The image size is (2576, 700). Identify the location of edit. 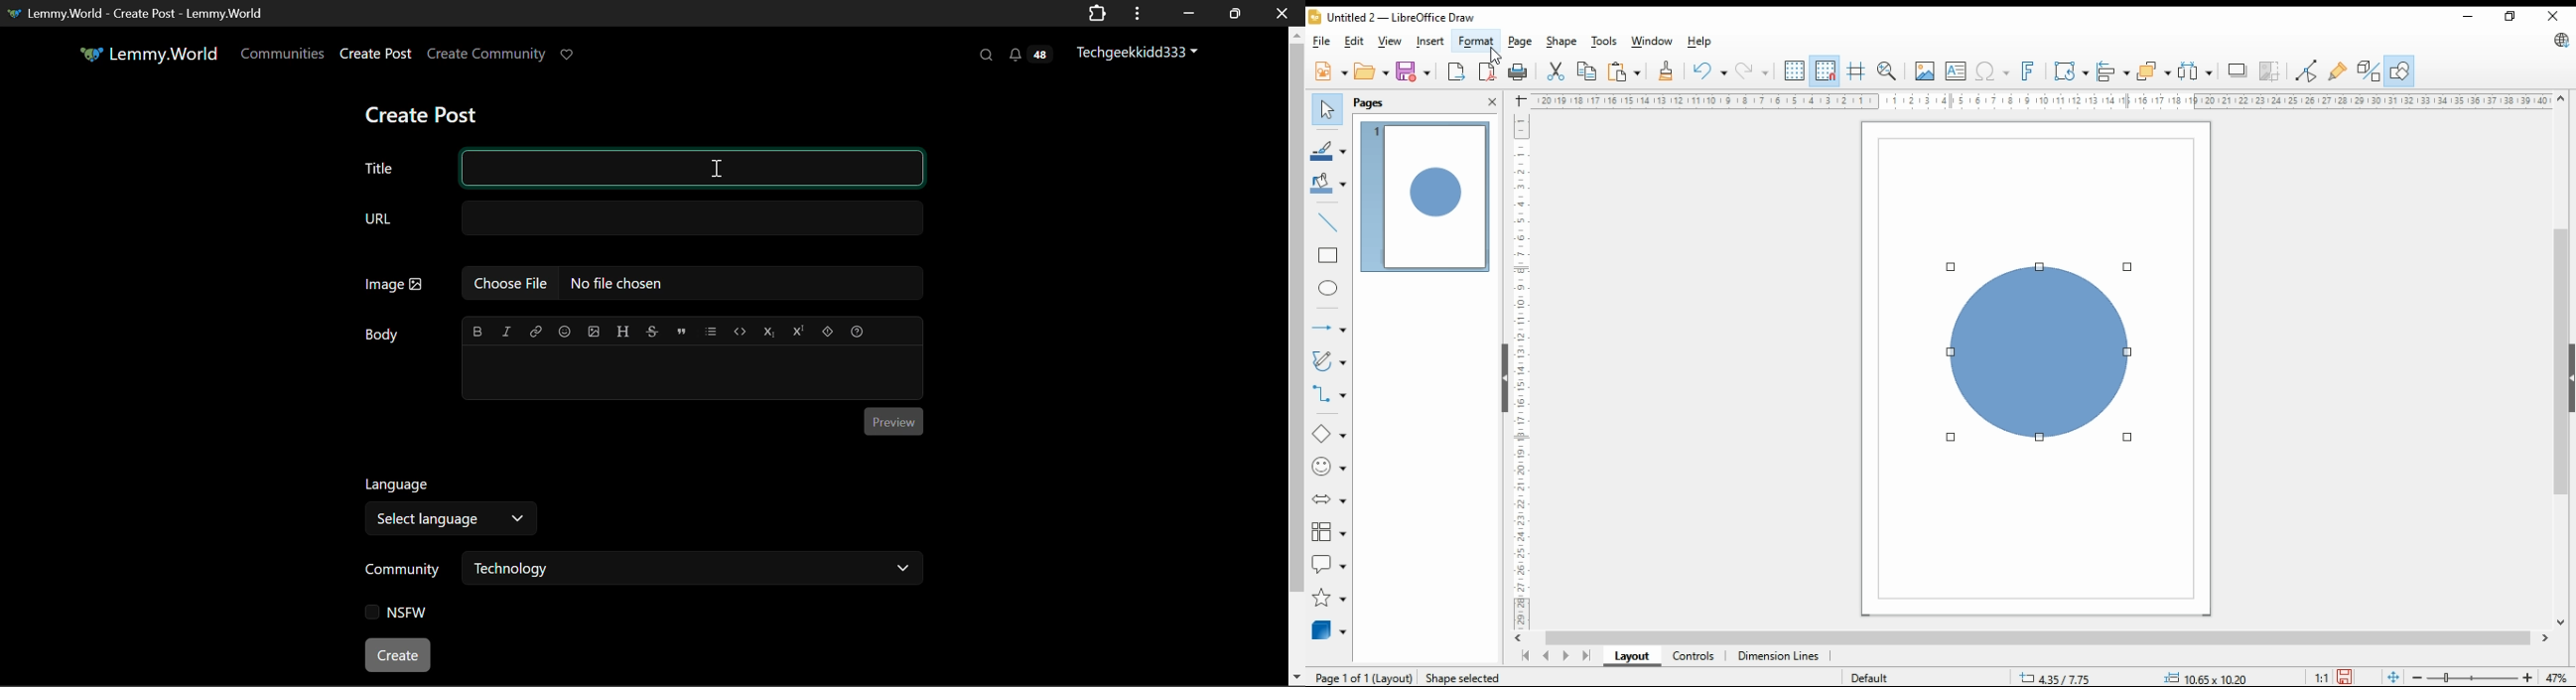
(1354, 41).